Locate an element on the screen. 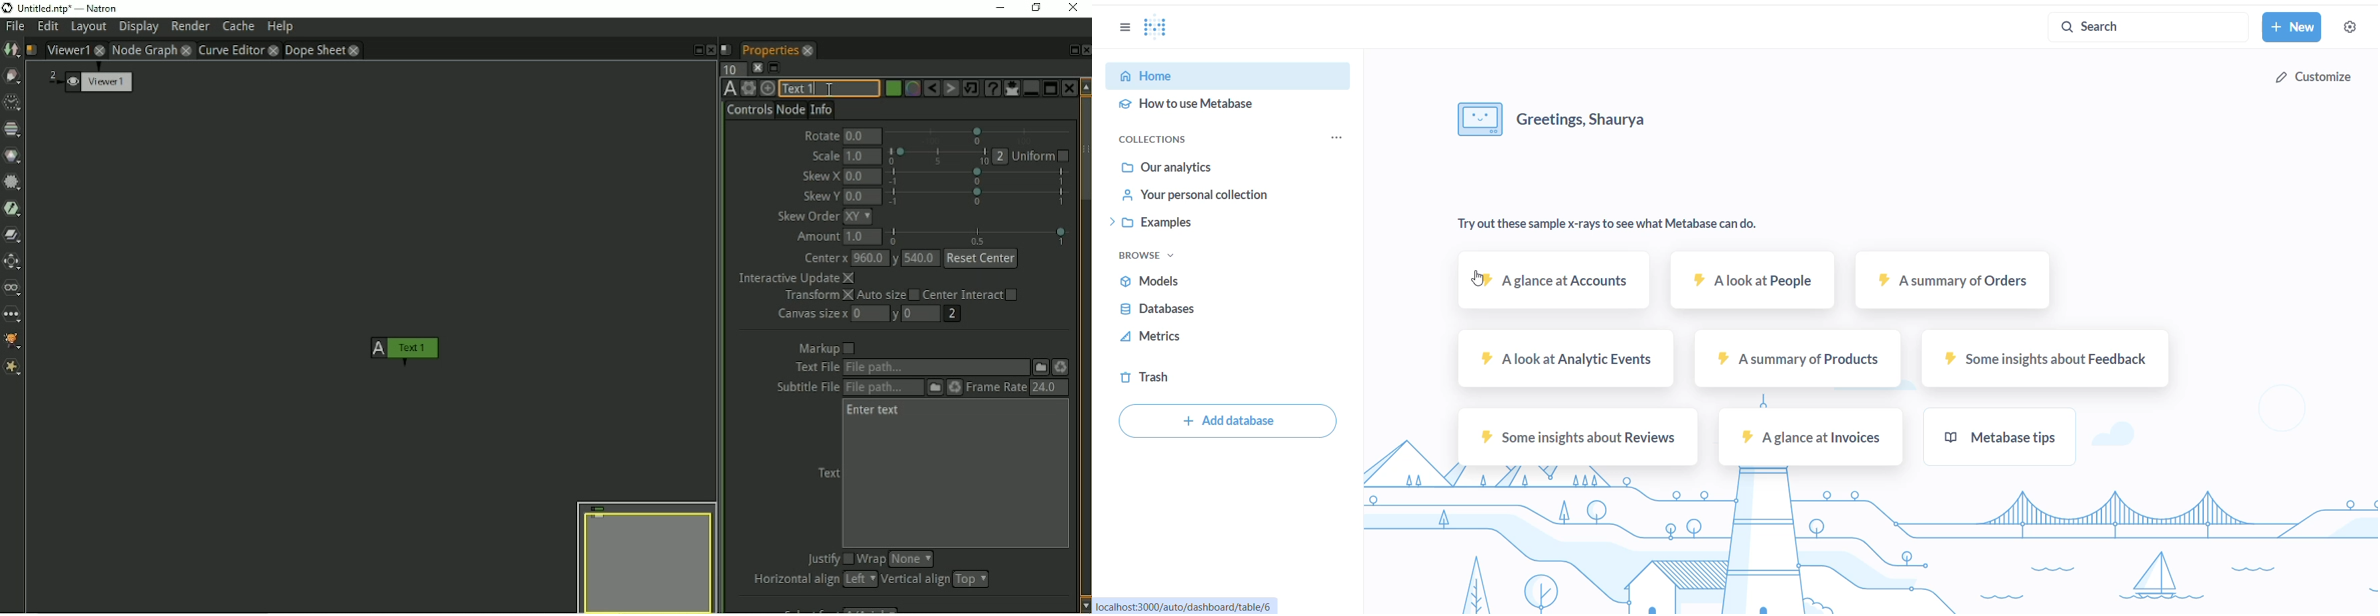 This screenshot has width=2380, height=616. how to use Metabase is located at coordinates (1227, 104).